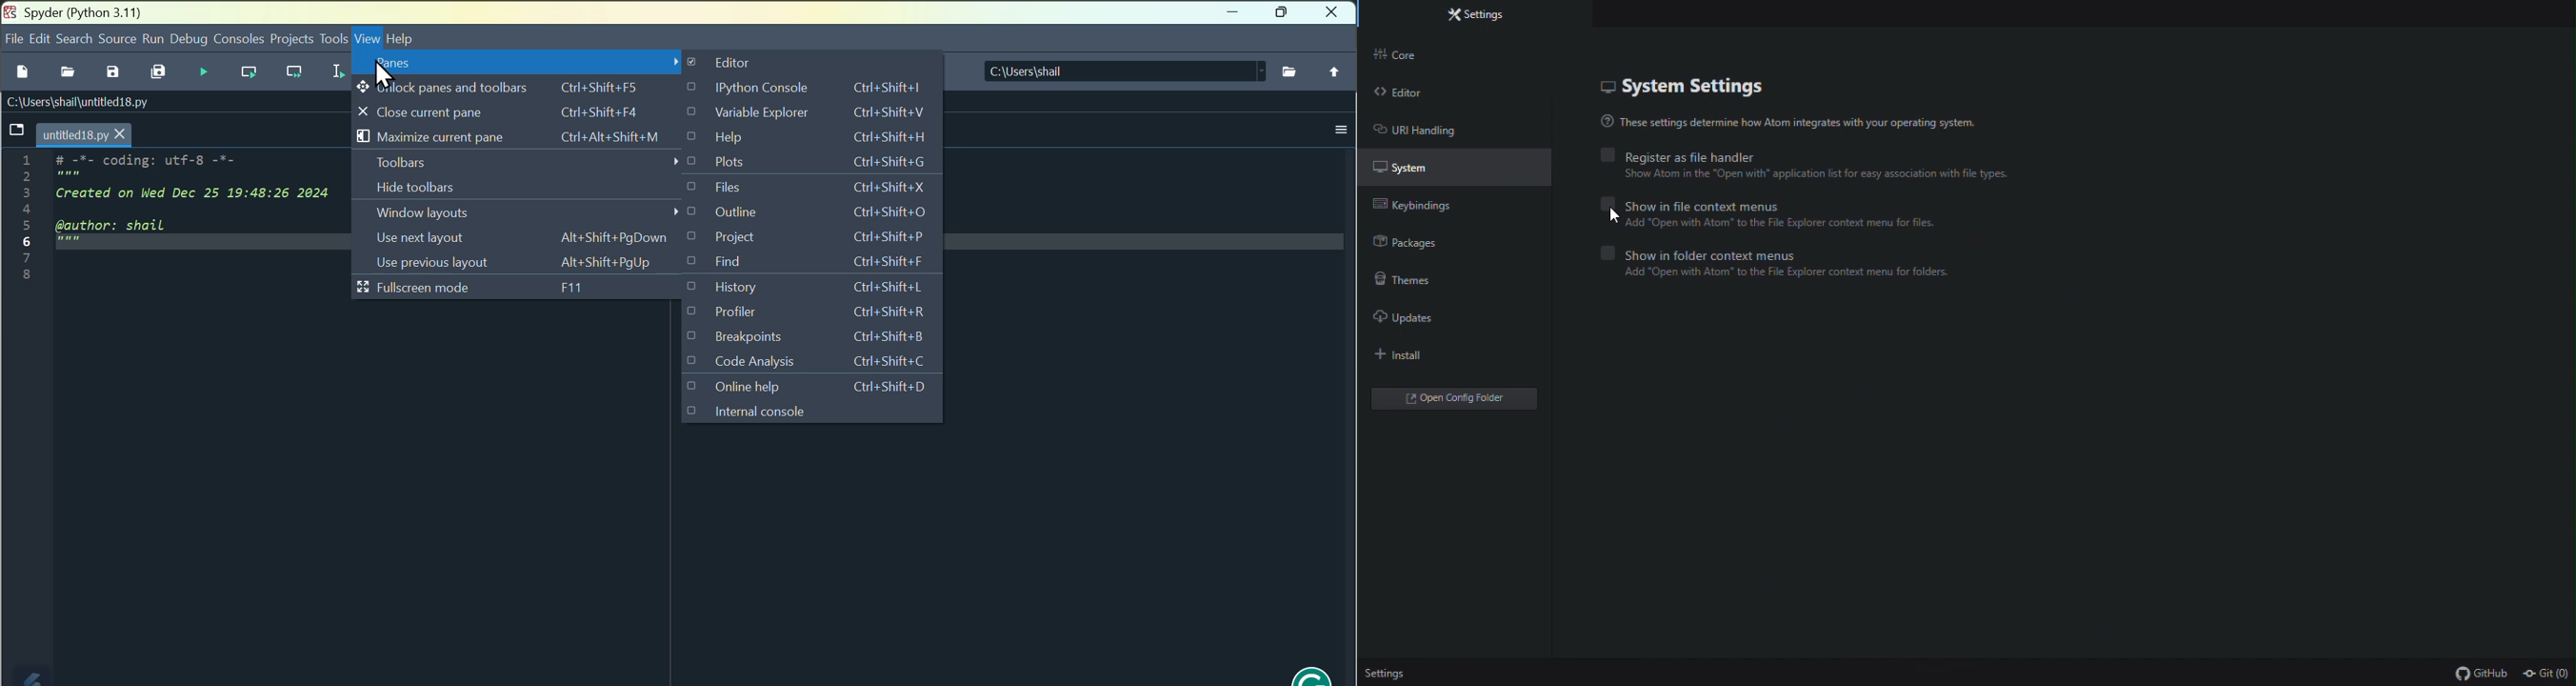 The height and width of the screenshot is (700, 2576). I want to click on Find, so click(827, 264).